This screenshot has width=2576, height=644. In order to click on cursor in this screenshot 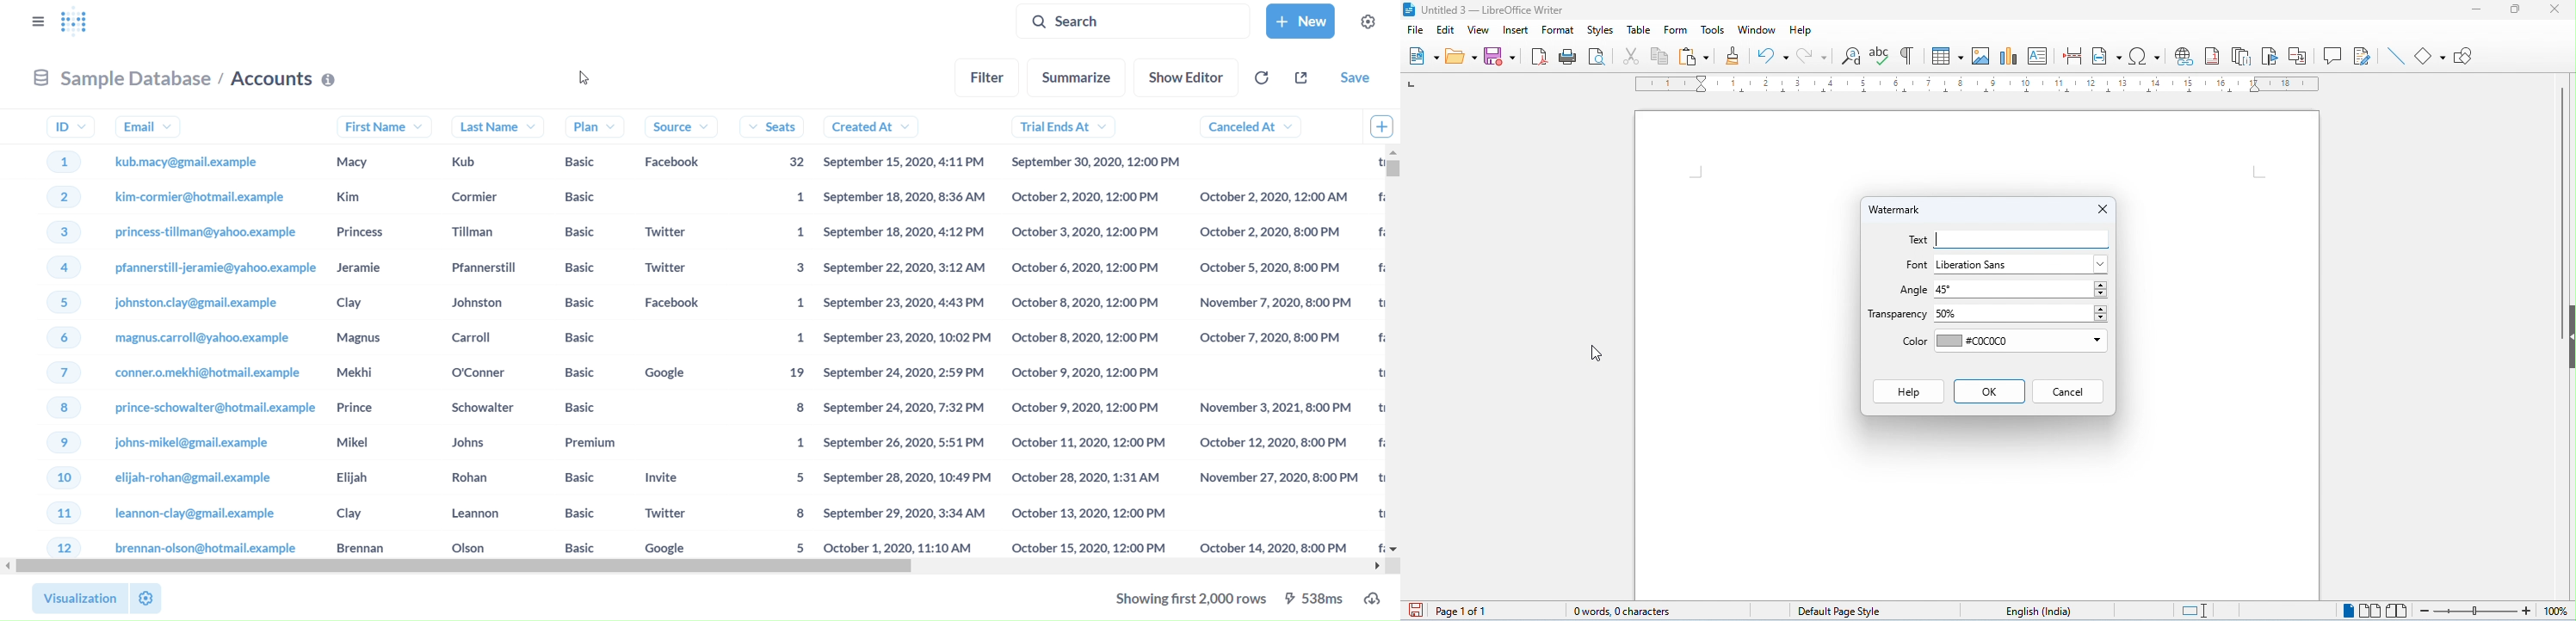, I will do `click(1598, 354)`.